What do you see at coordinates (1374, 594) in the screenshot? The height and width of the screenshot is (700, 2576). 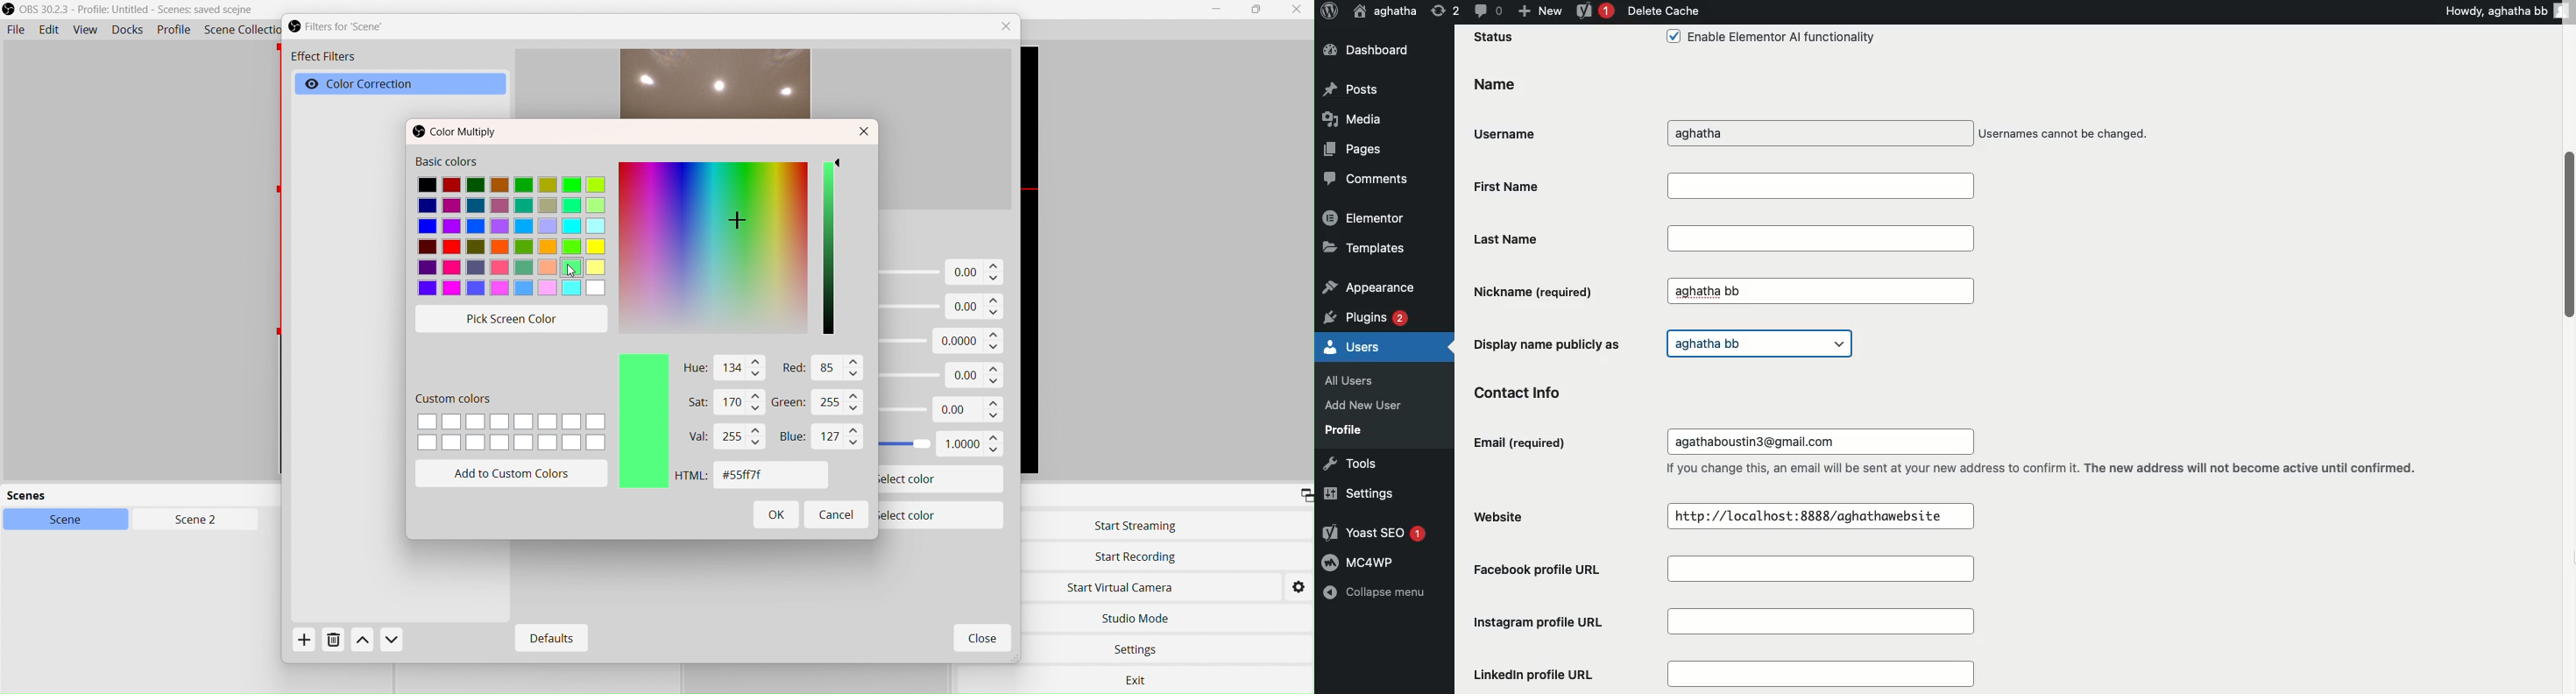 I see `Collapse menu` at bounding box center [1374, 594].